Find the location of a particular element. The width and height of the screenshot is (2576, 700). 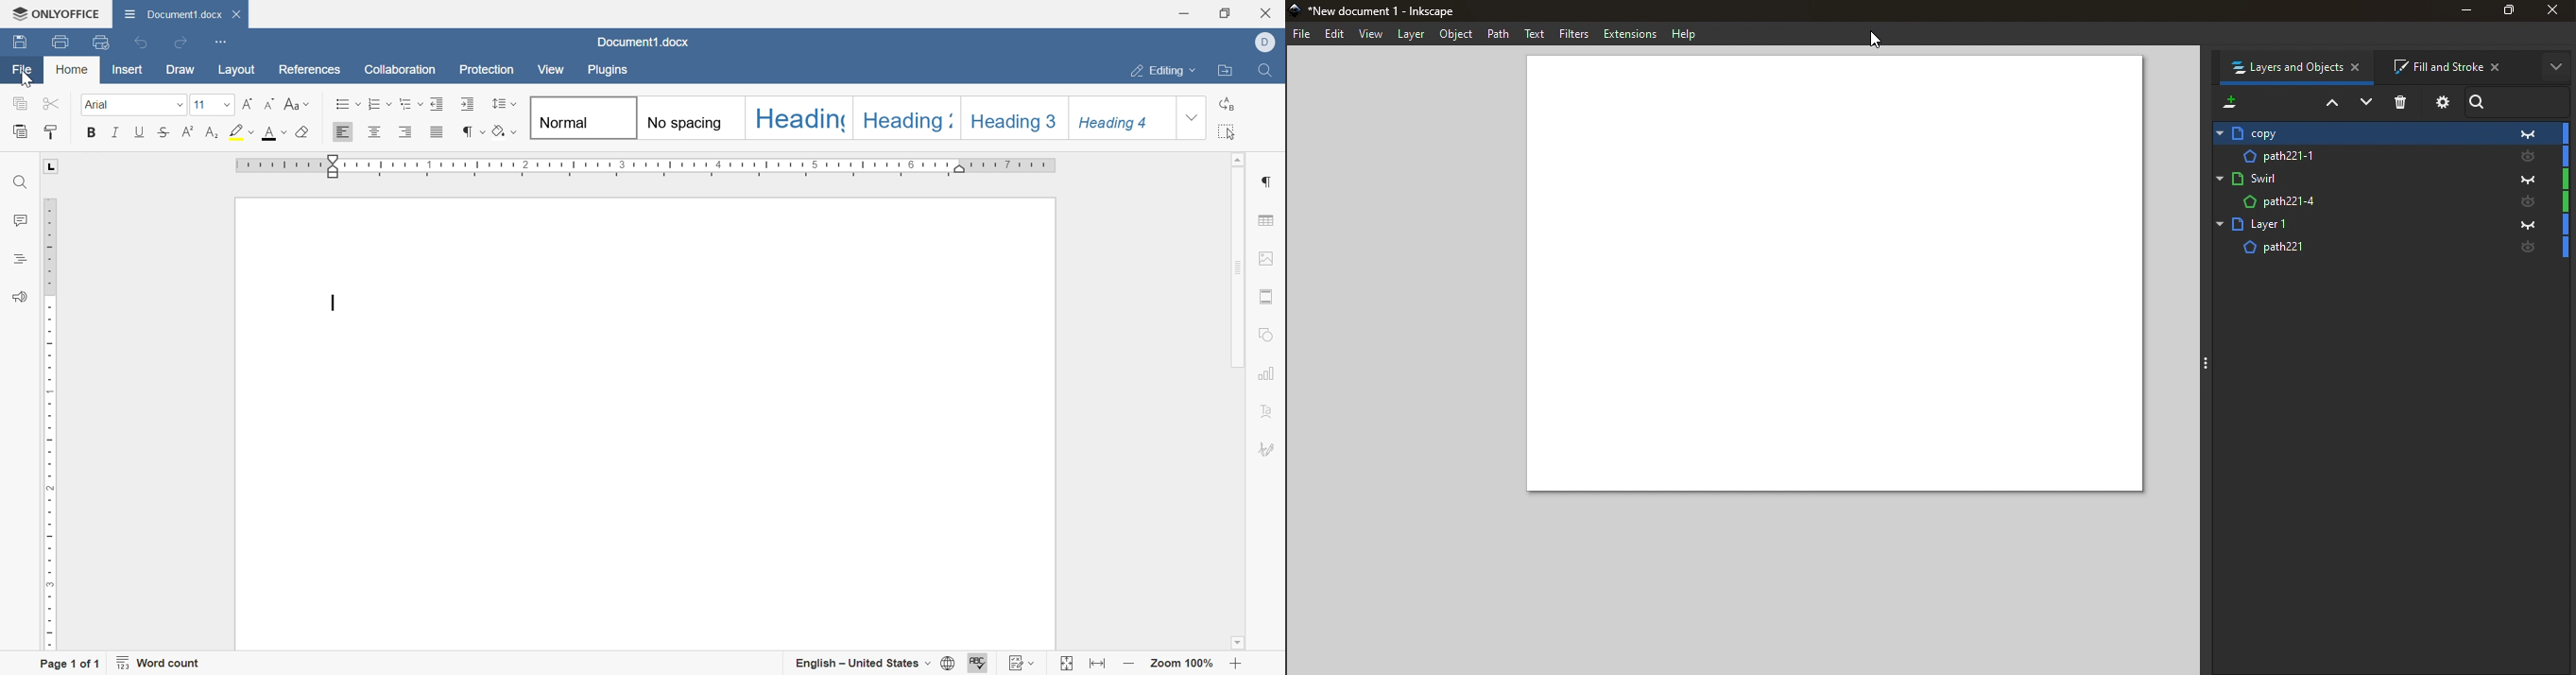

zoom 100% is located at coordinates (1181, 665).